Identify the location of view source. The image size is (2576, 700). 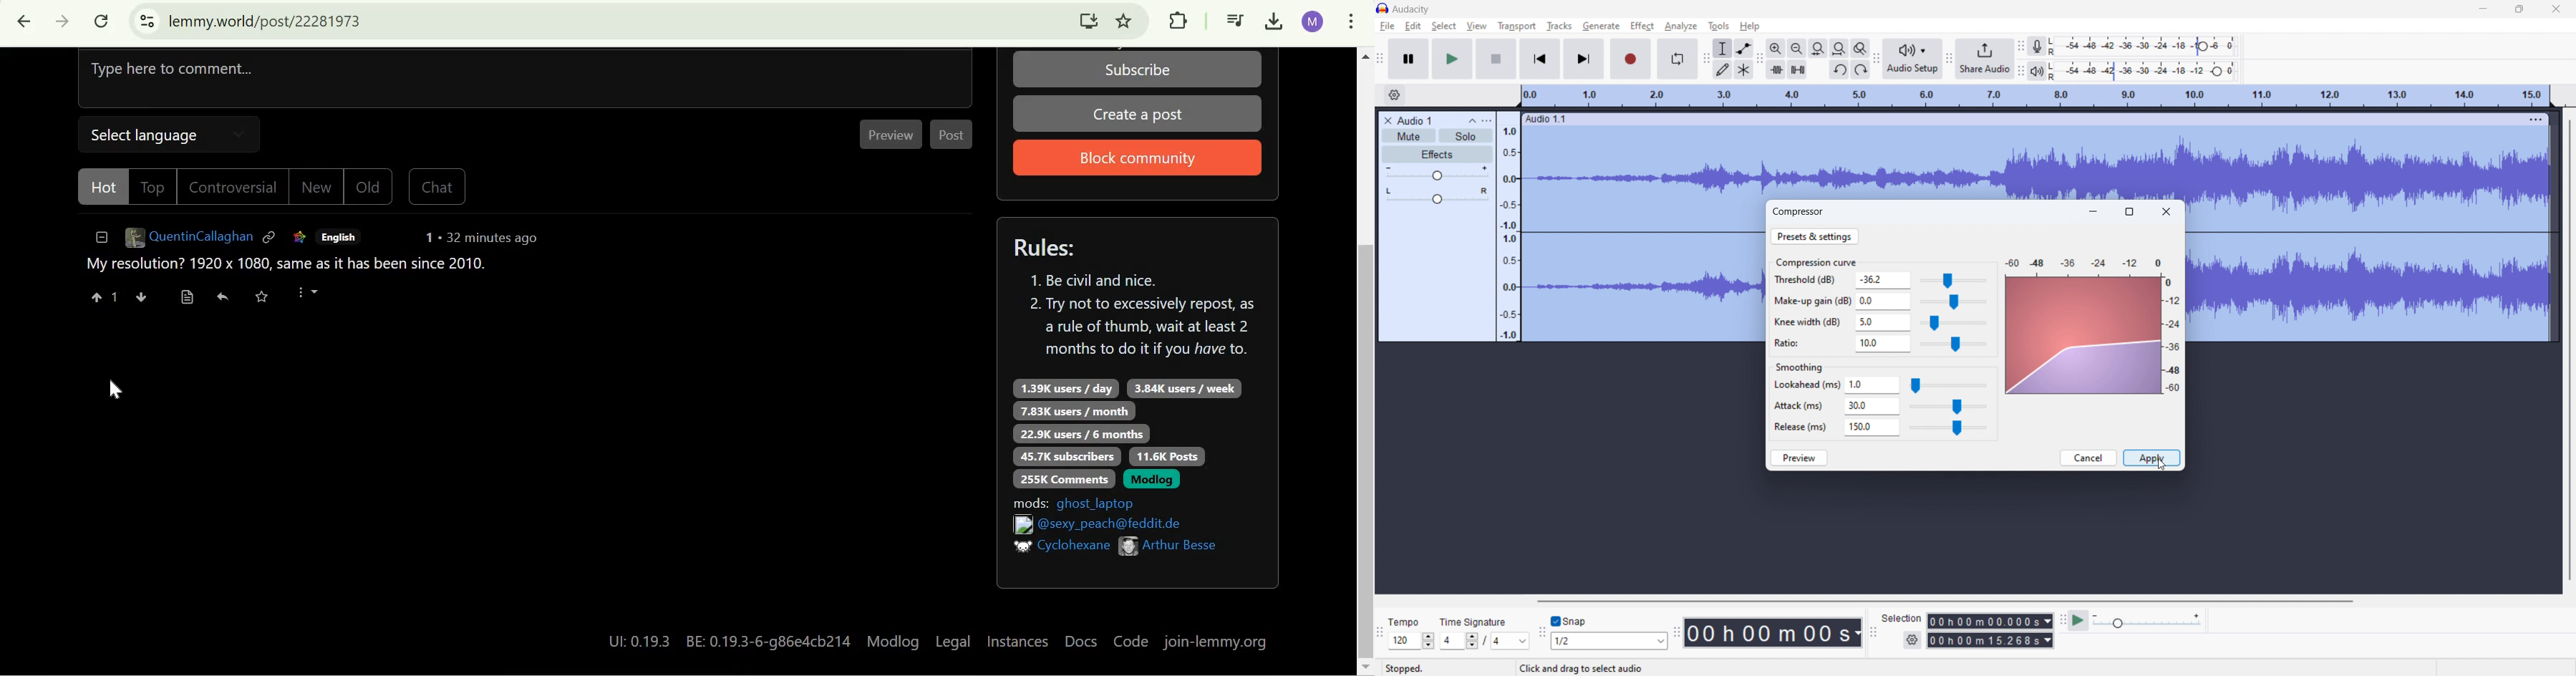
(193, 298).